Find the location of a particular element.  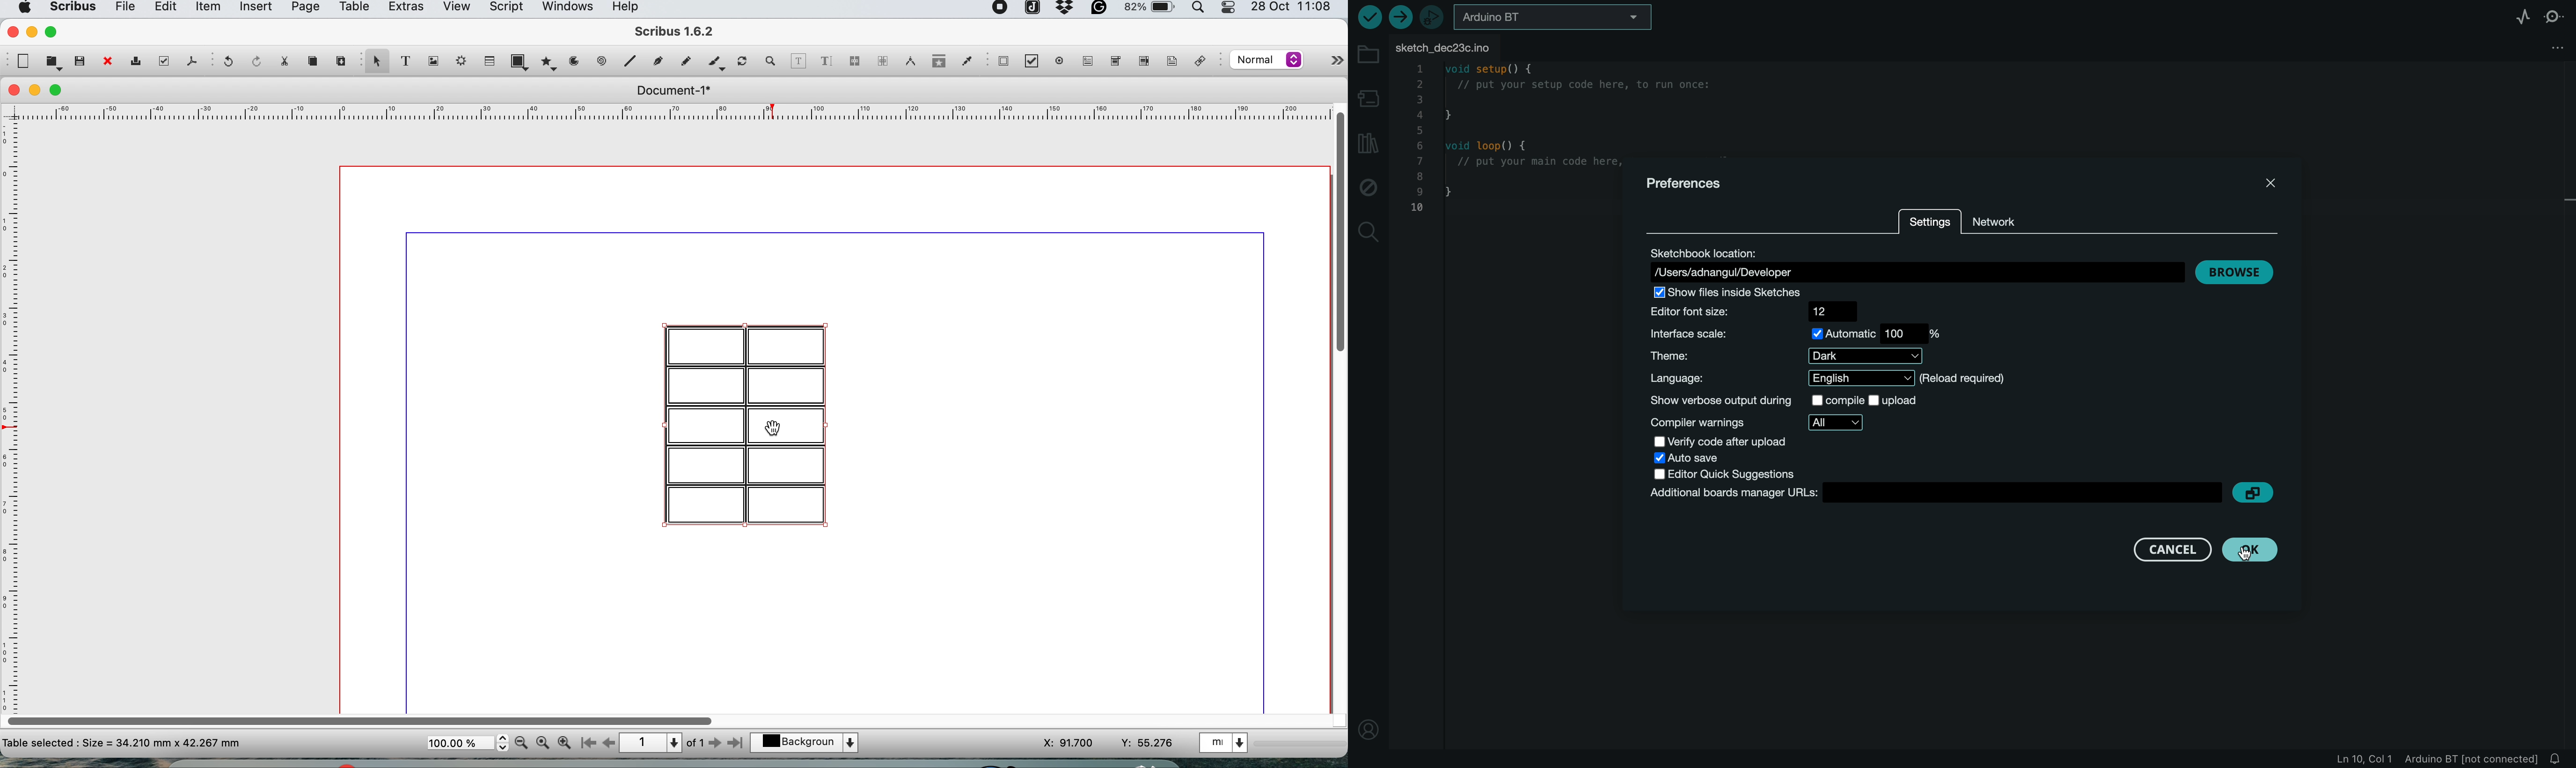

edit text with story mode is located at coordinates (825, 62).